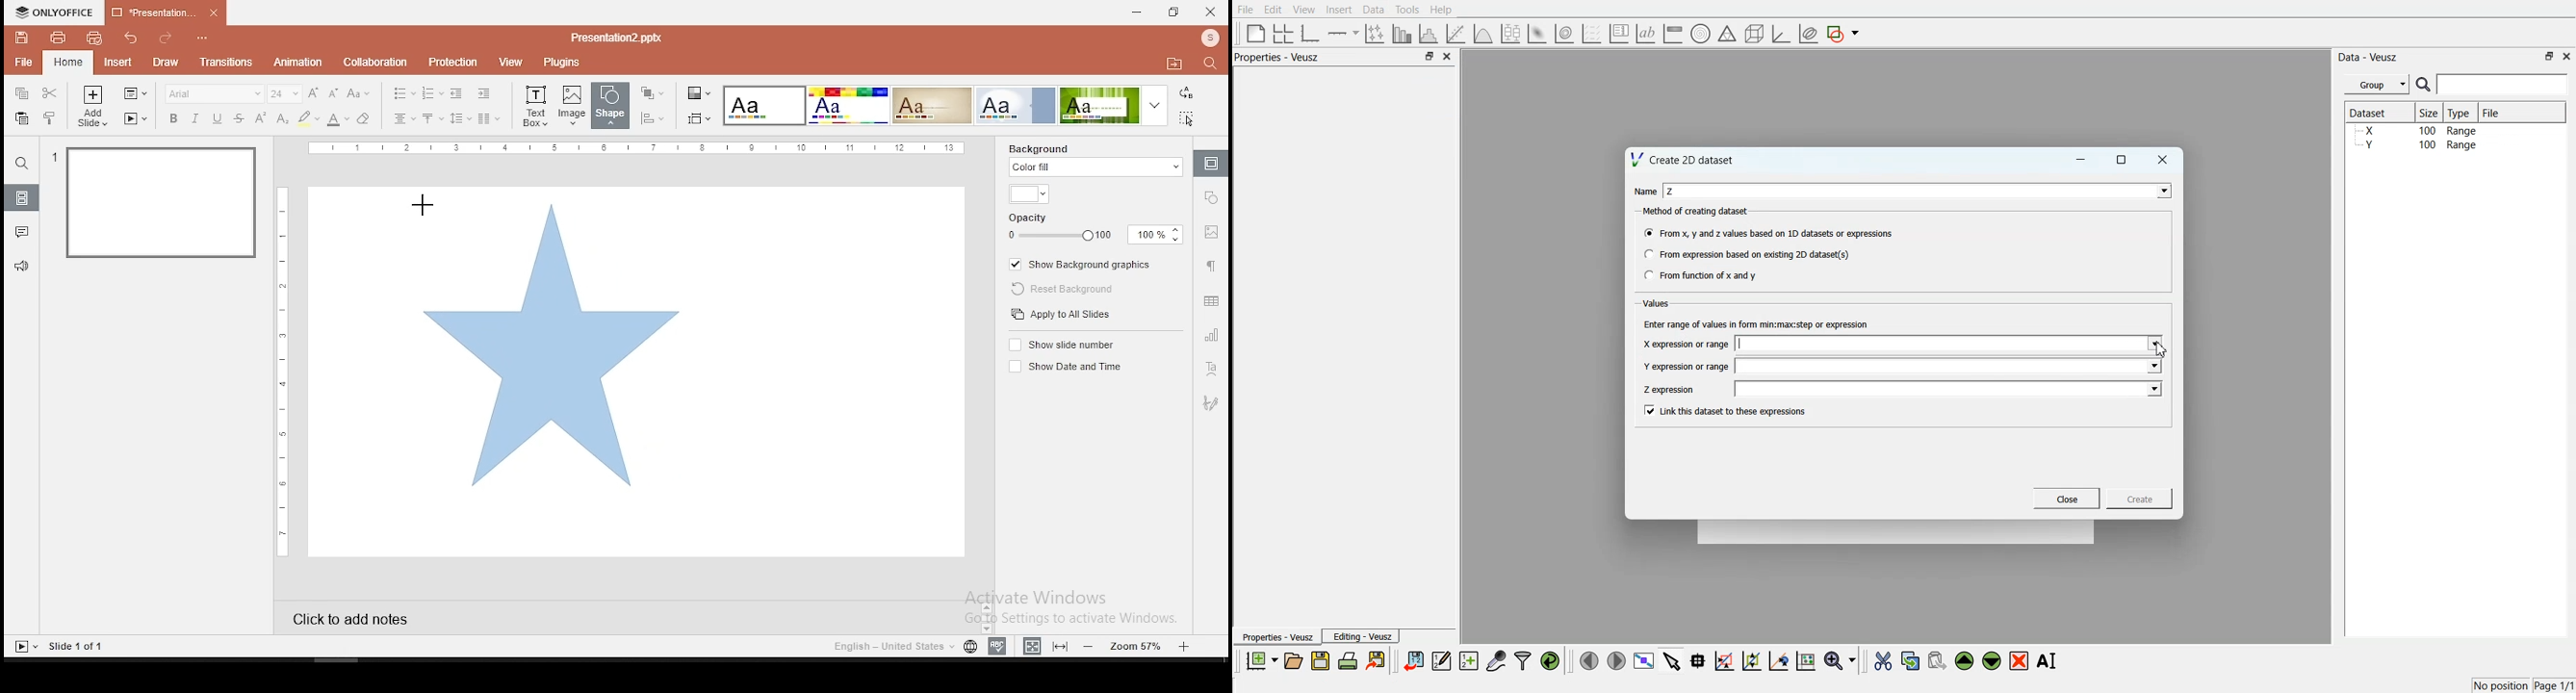  Describe the element at coordinates (1212, 196) in the screenshot. I see `shape settings` at that location.